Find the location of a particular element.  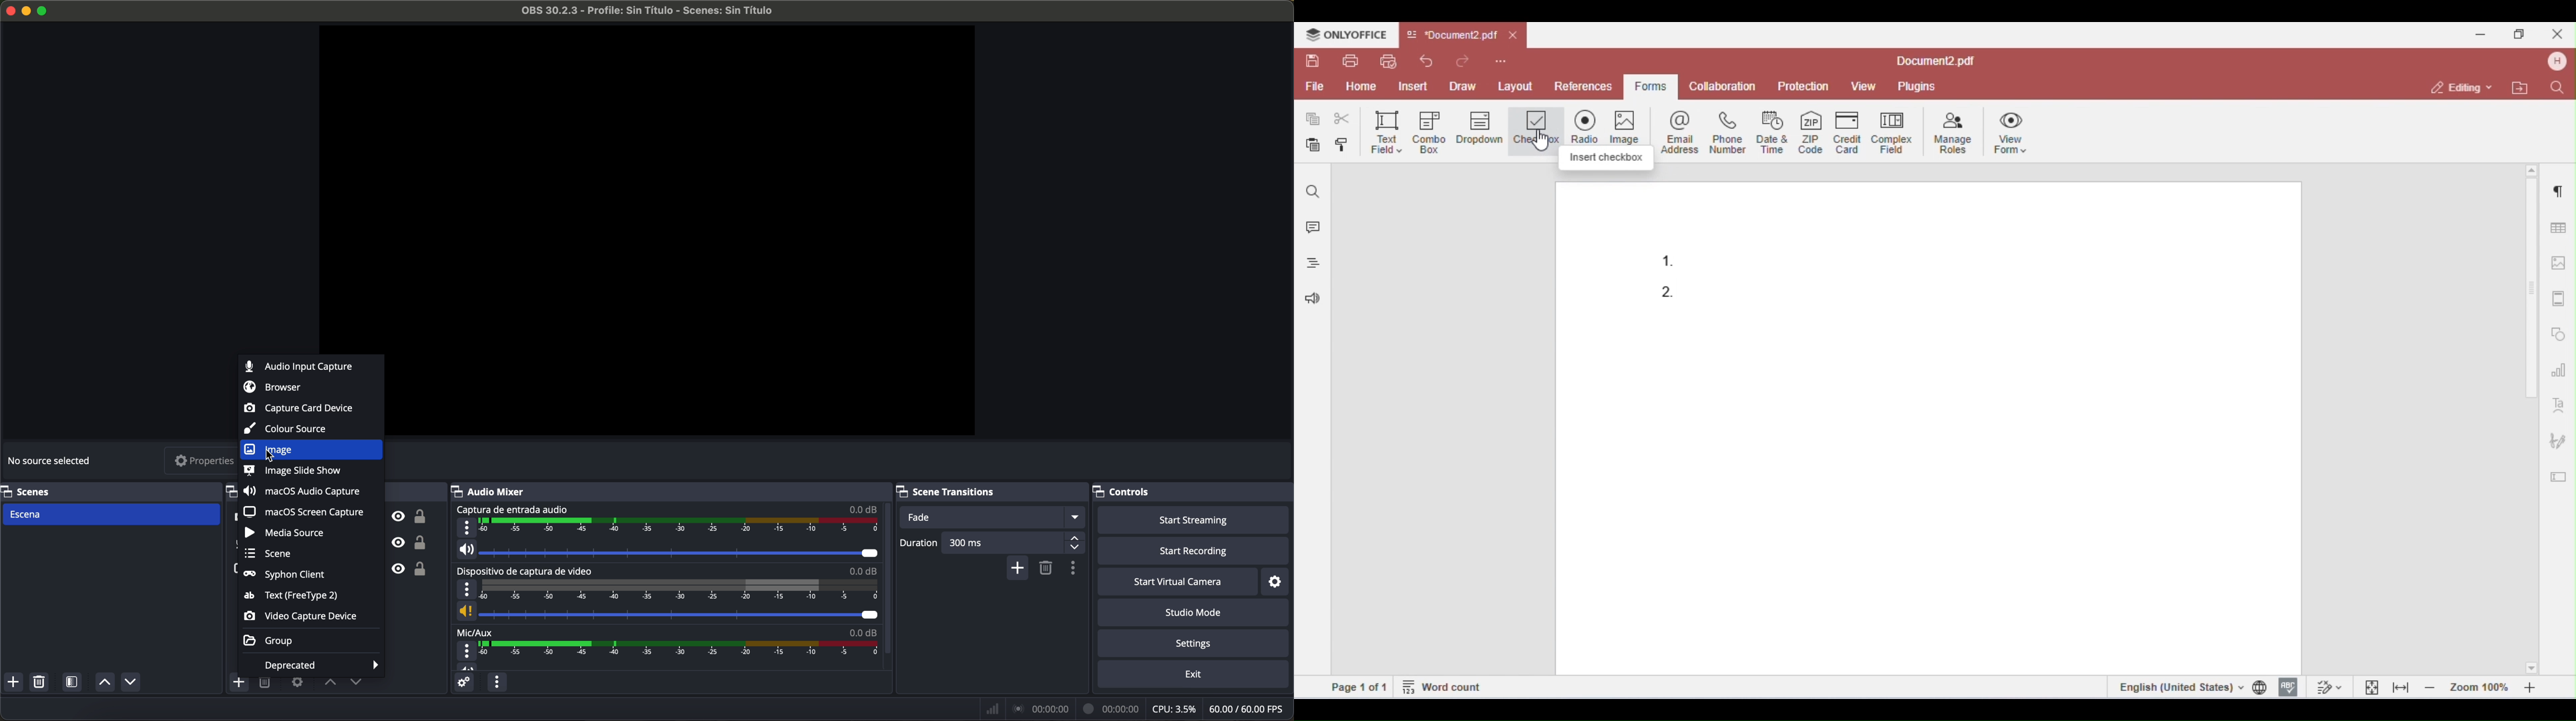

duration is located at coordinates (920, 544).